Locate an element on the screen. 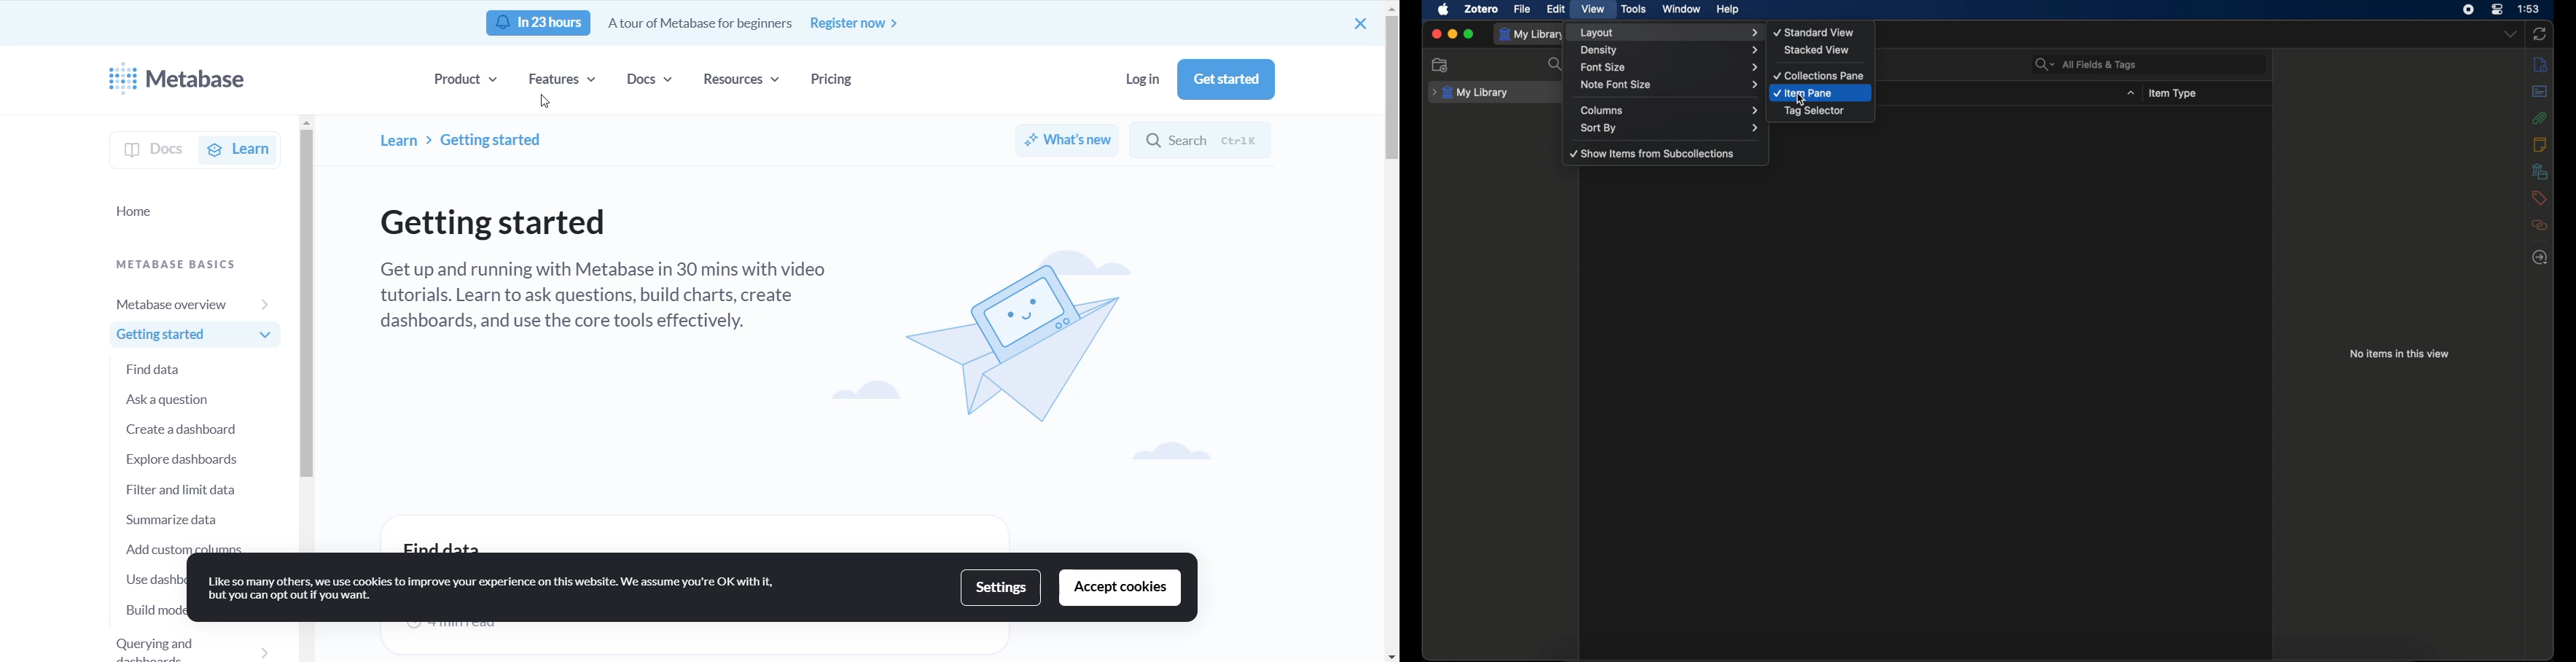  screen recorder is located at coordinates (2468, 9).